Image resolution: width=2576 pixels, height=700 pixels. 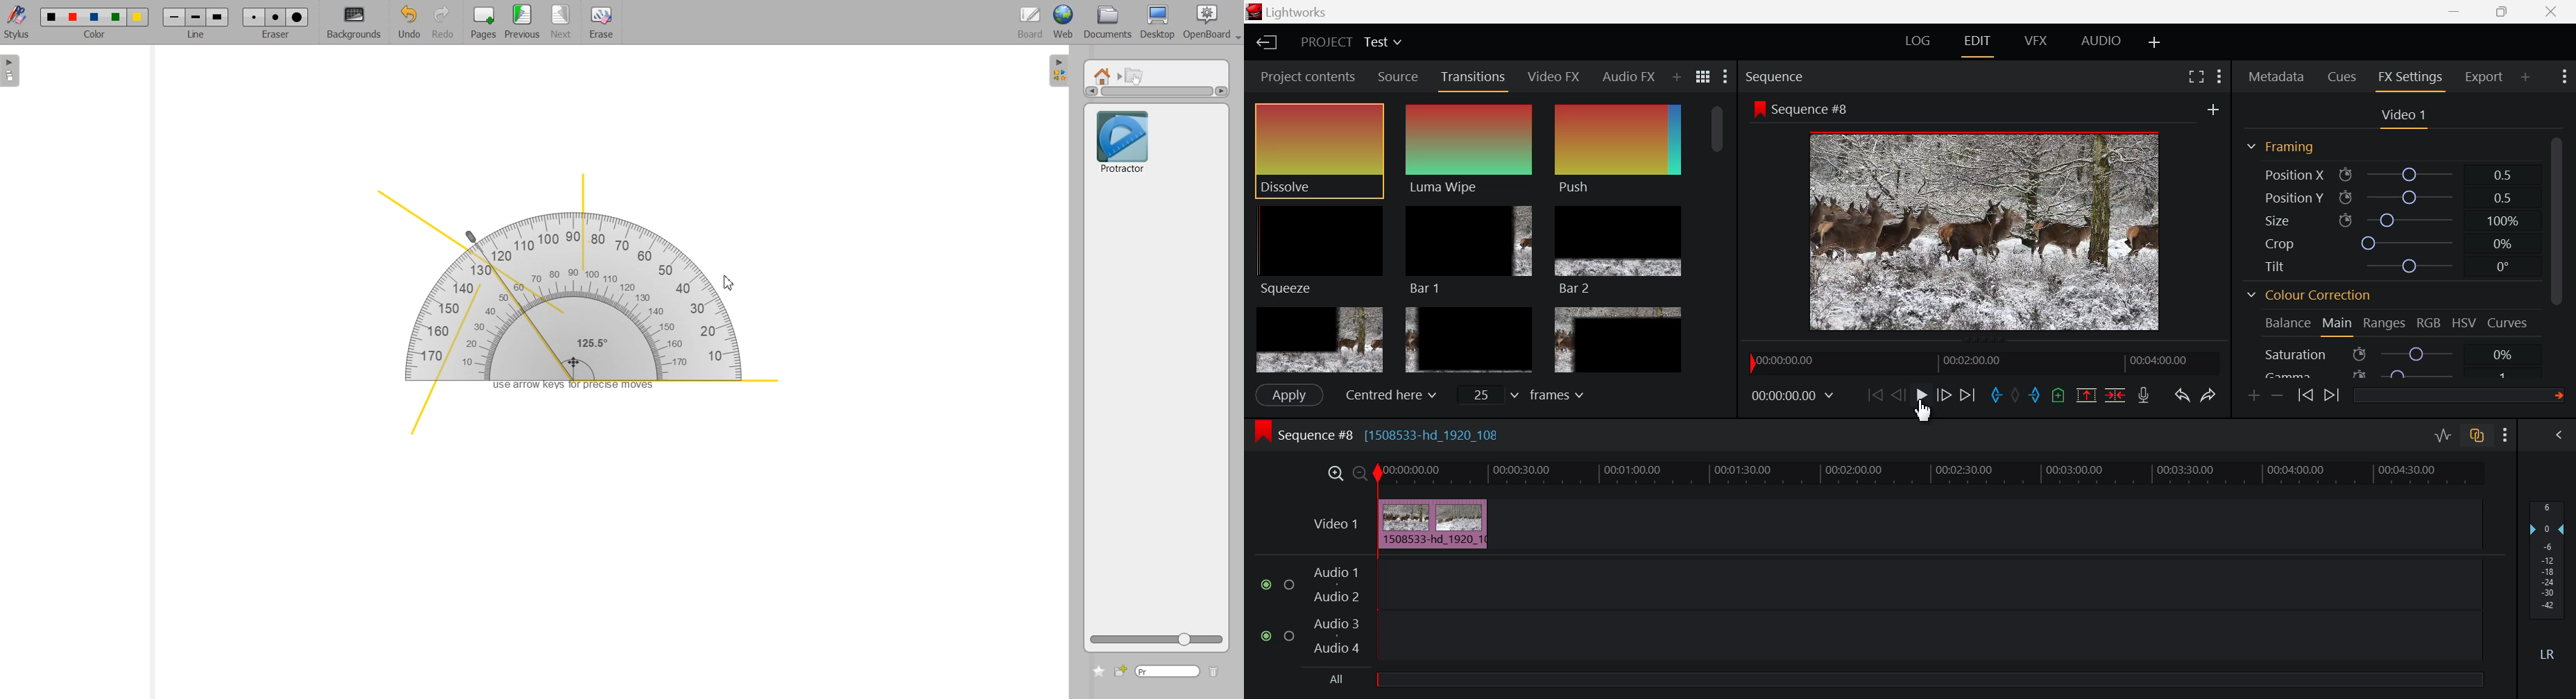 I want to click on Centered here, so click(x=1387, y=395).